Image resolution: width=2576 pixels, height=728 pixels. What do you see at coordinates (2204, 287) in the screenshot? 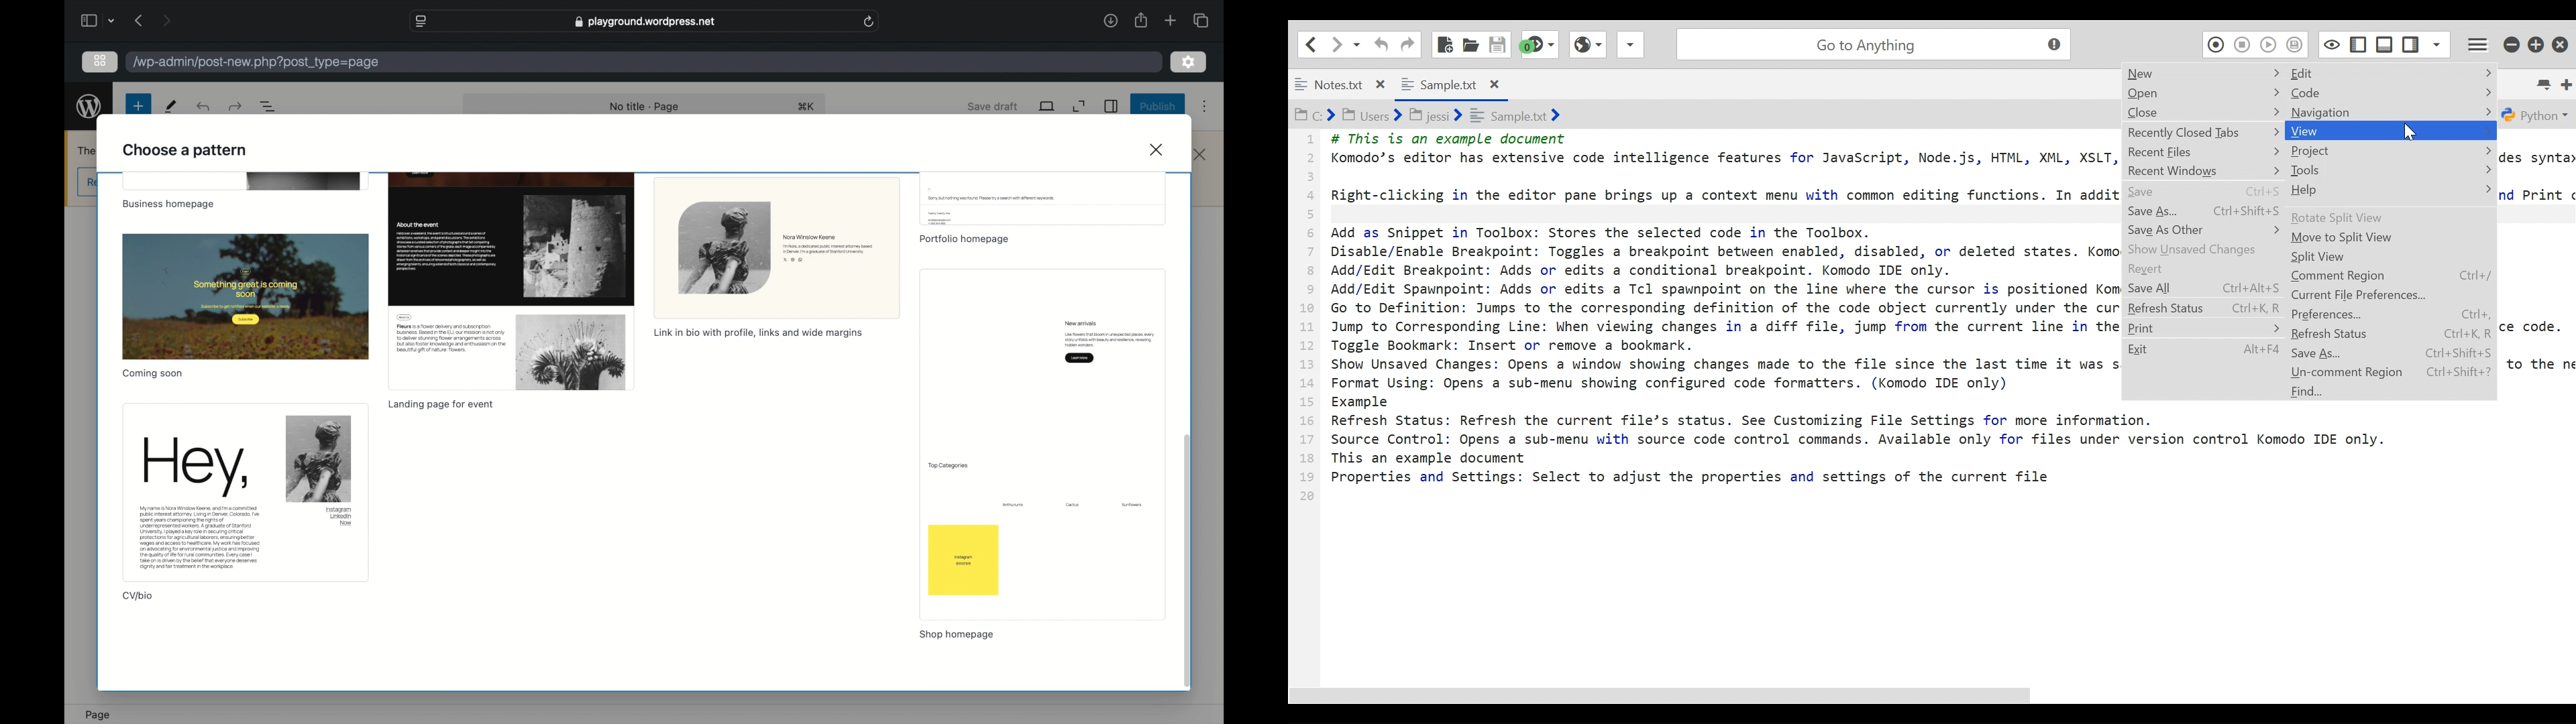
I see `Save All Ctrl+Alt+S` at bounding box center [2204, 287].